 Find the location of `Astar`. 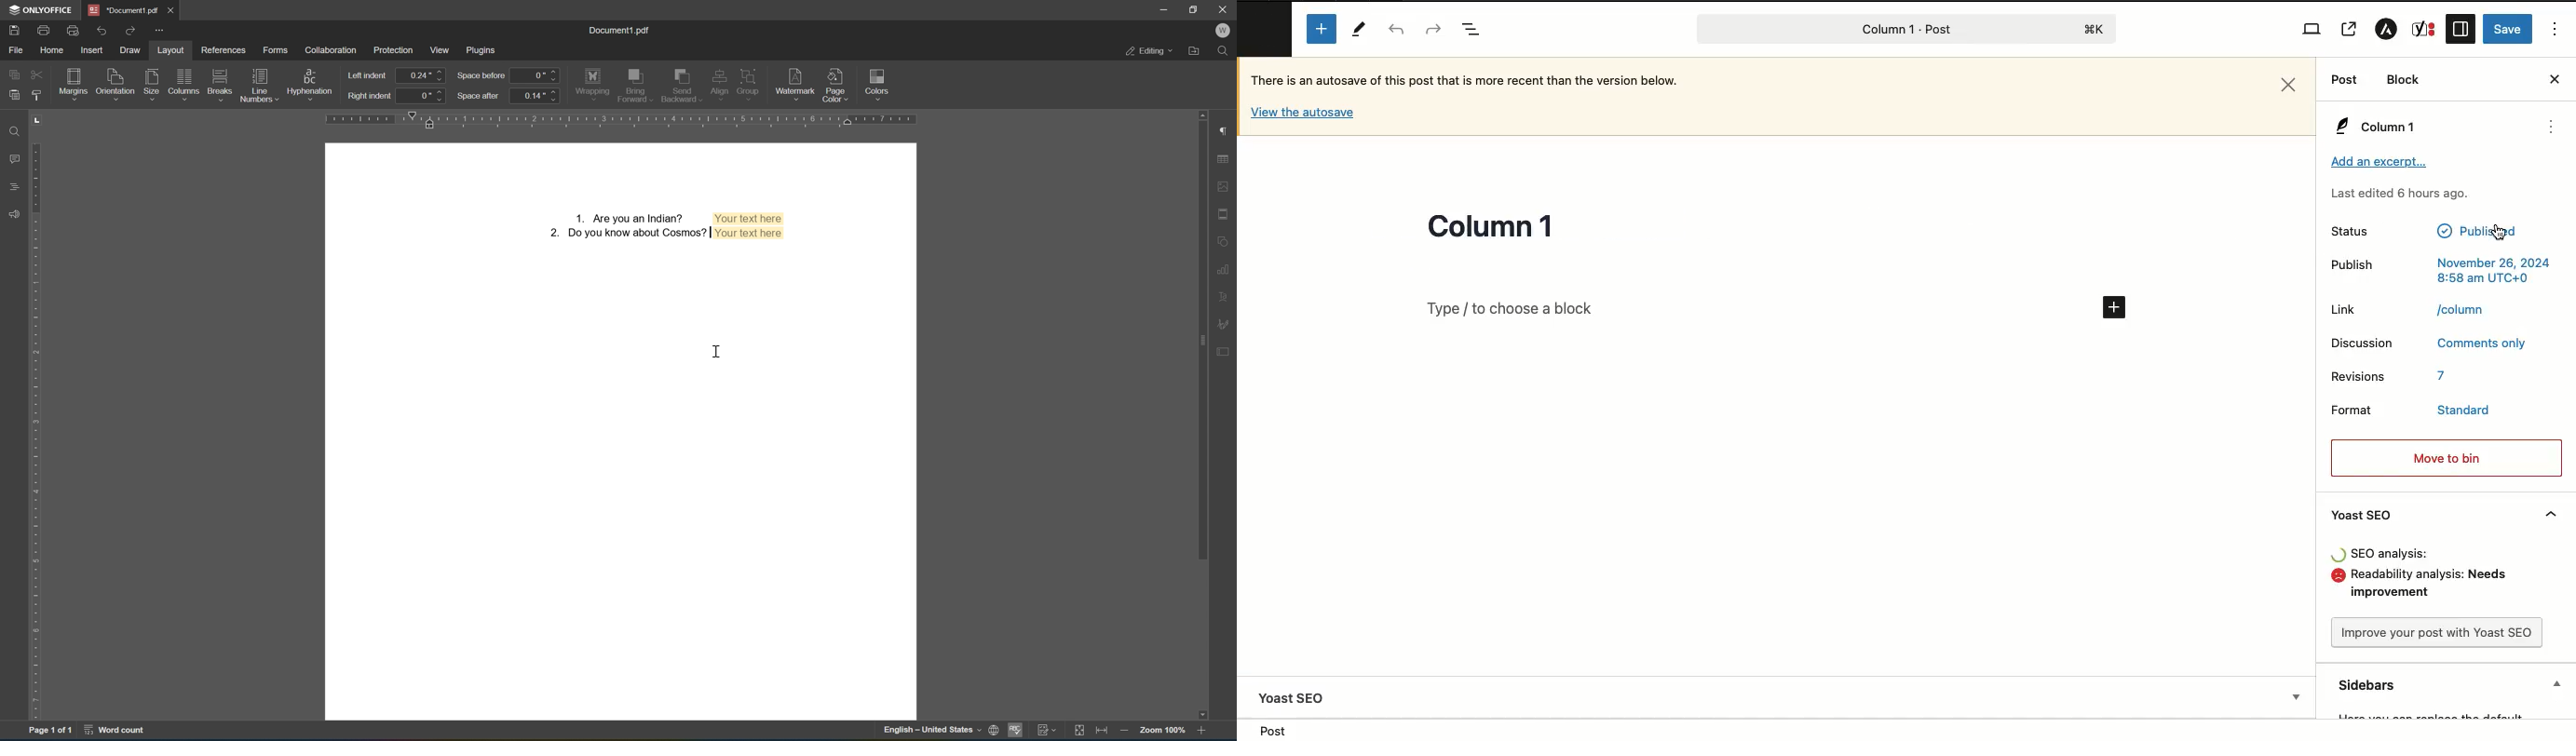

Astar is located at coordinates (2386, 32).